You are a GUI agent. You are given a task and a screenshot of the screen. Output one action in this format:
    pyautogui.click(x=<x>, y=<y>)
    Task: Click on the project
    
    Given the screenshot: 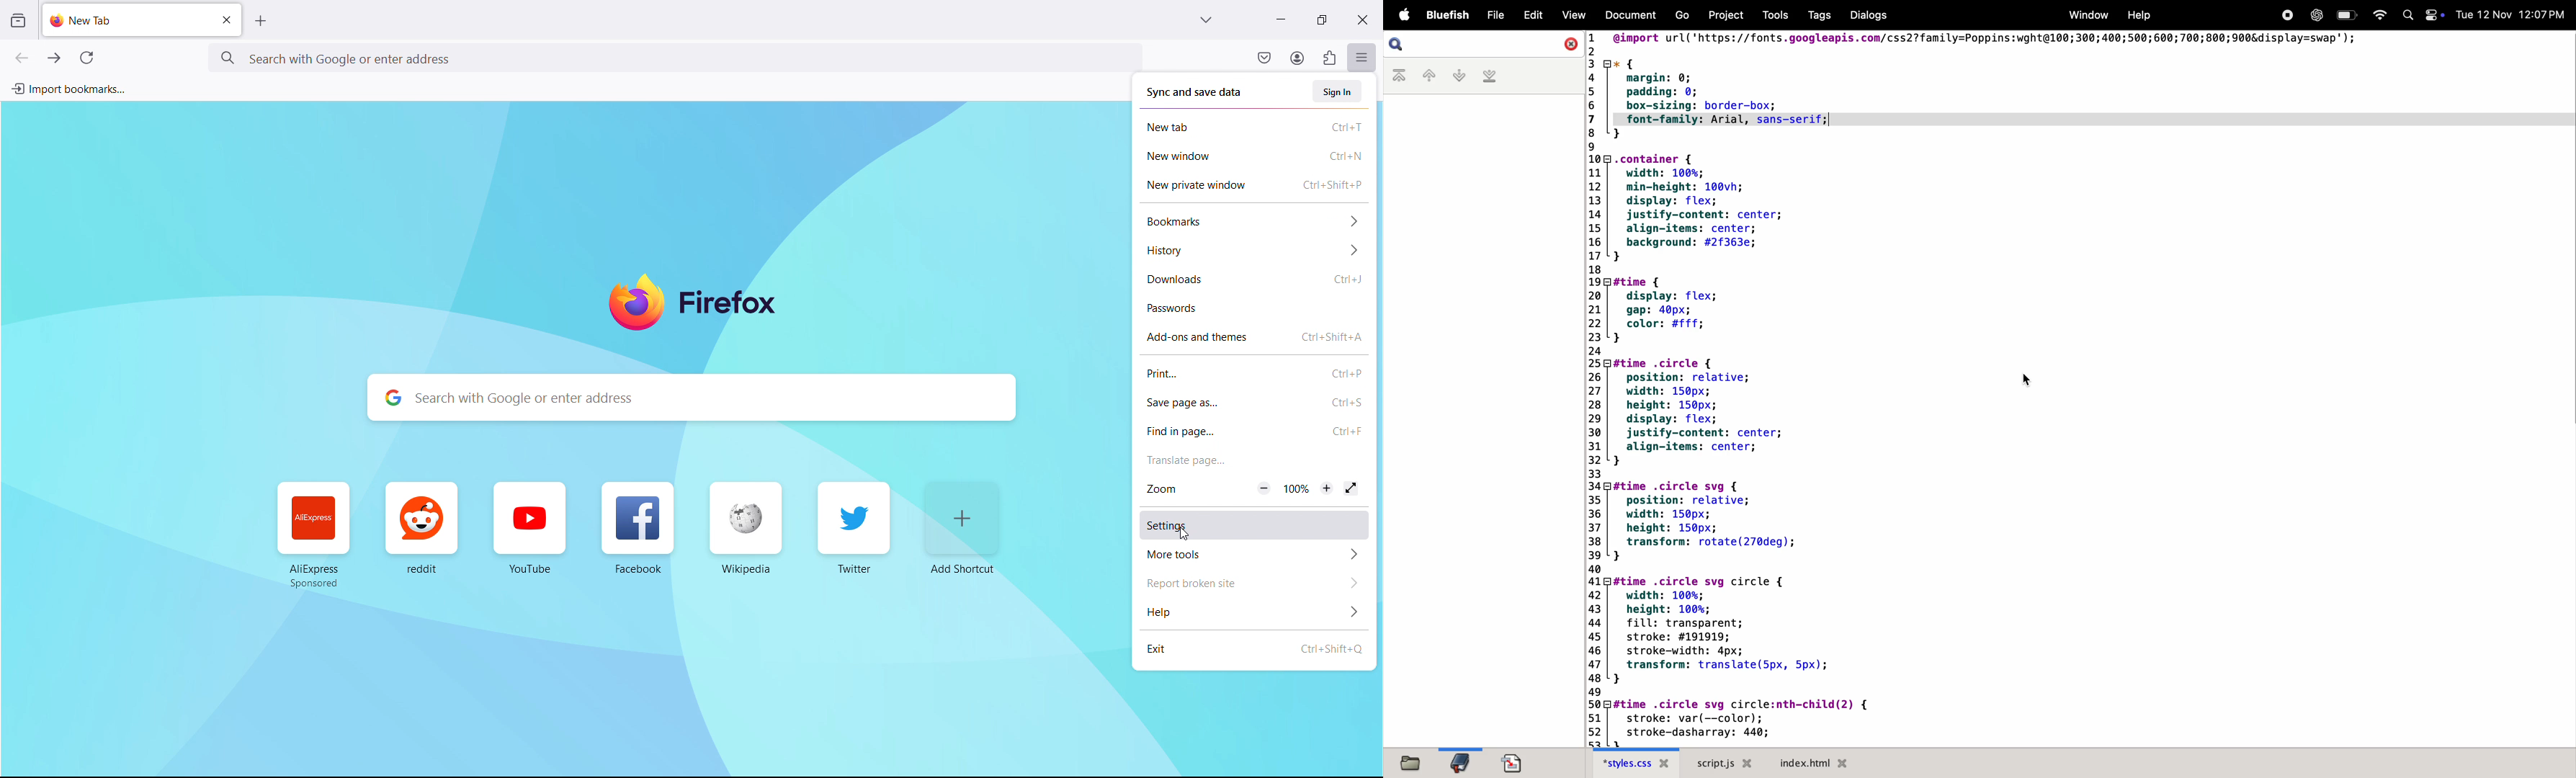 What is the action you would take?
    pyautogui.click(x=1722, y=15)
    